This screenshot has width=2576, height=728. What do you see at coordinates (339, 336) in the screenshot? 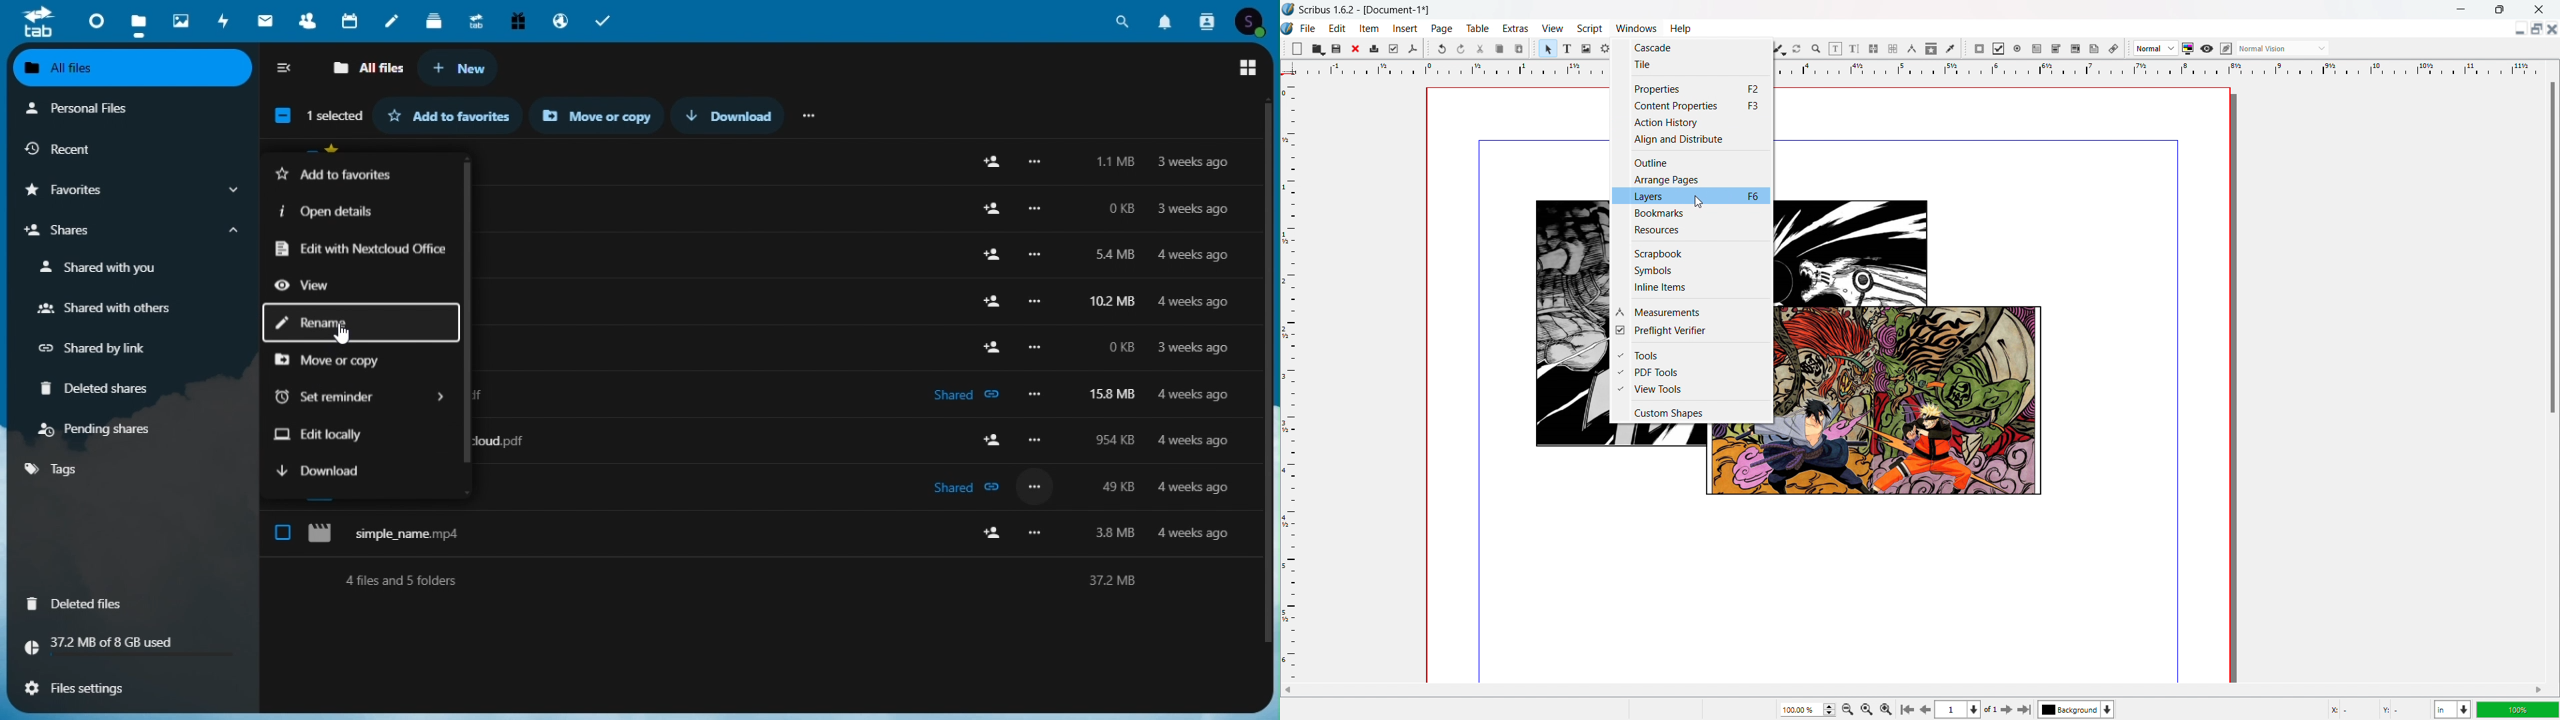
I see `cursor` at bounding box center [339, 336].